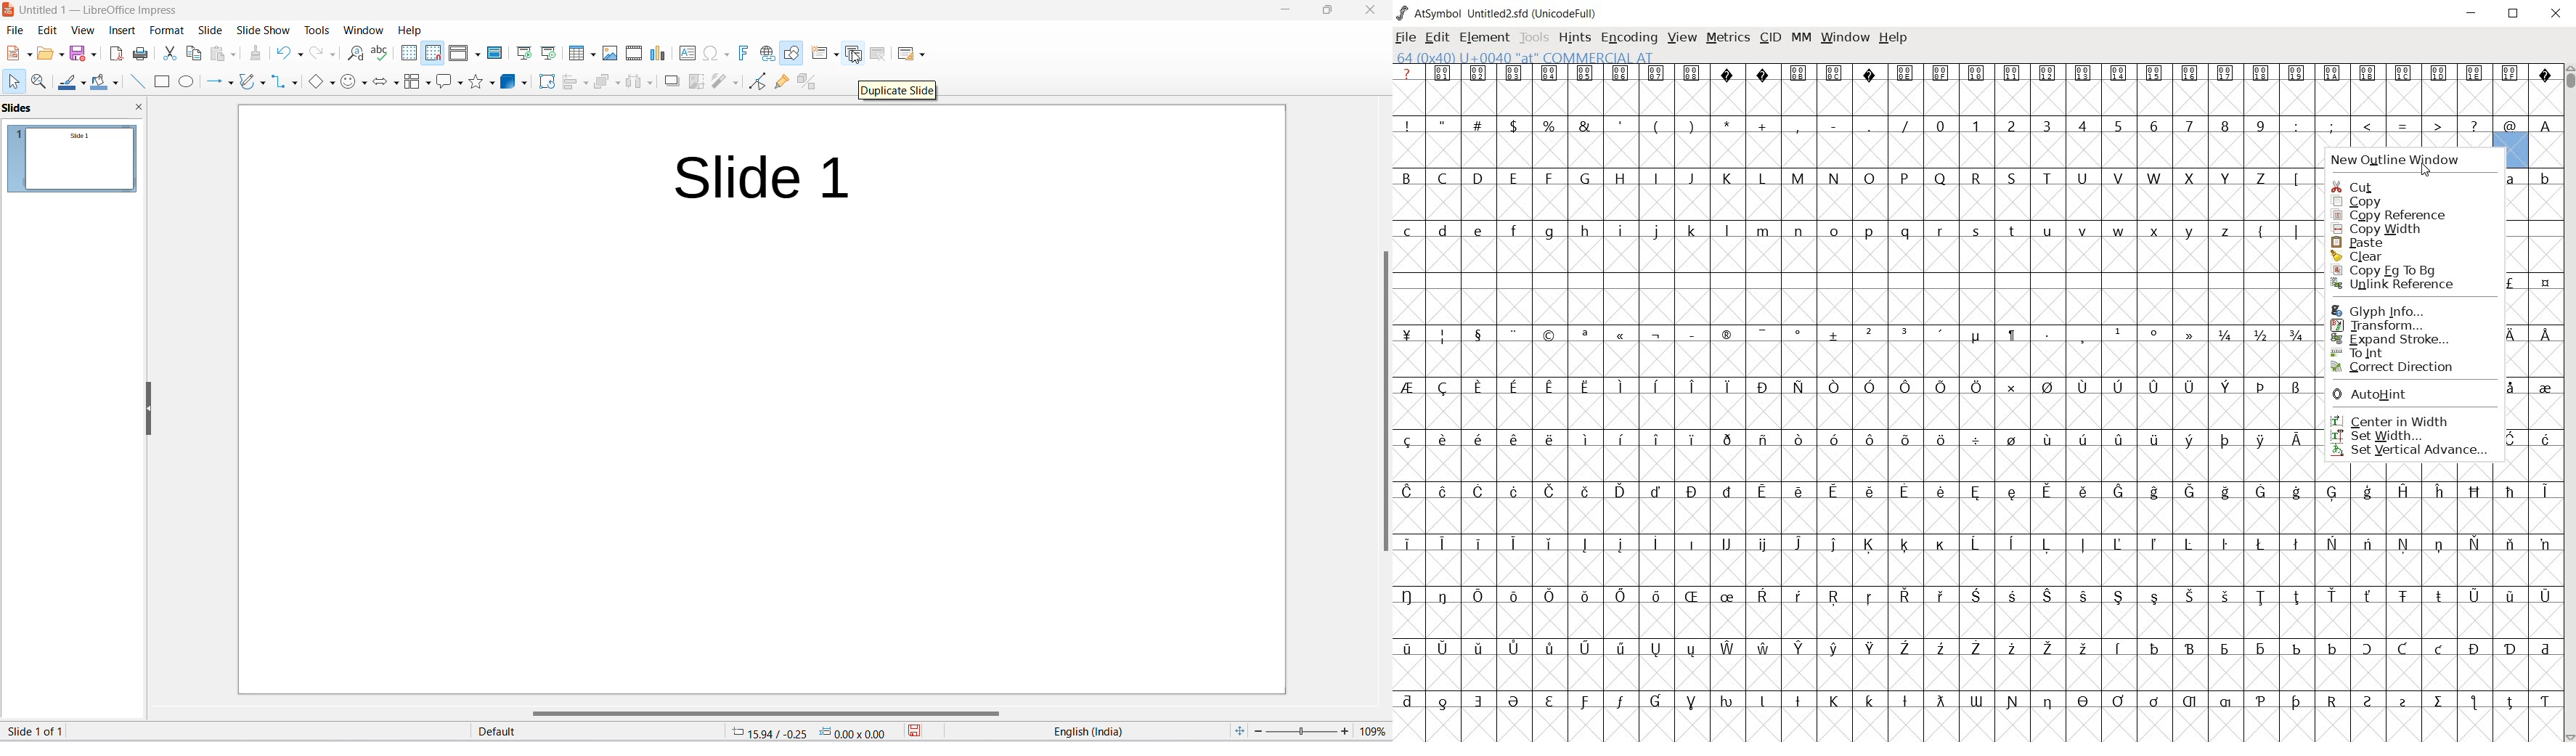 The width and height of the screenshot is (2576, 756). I want to click on duplicate slide, so click(855, 52).